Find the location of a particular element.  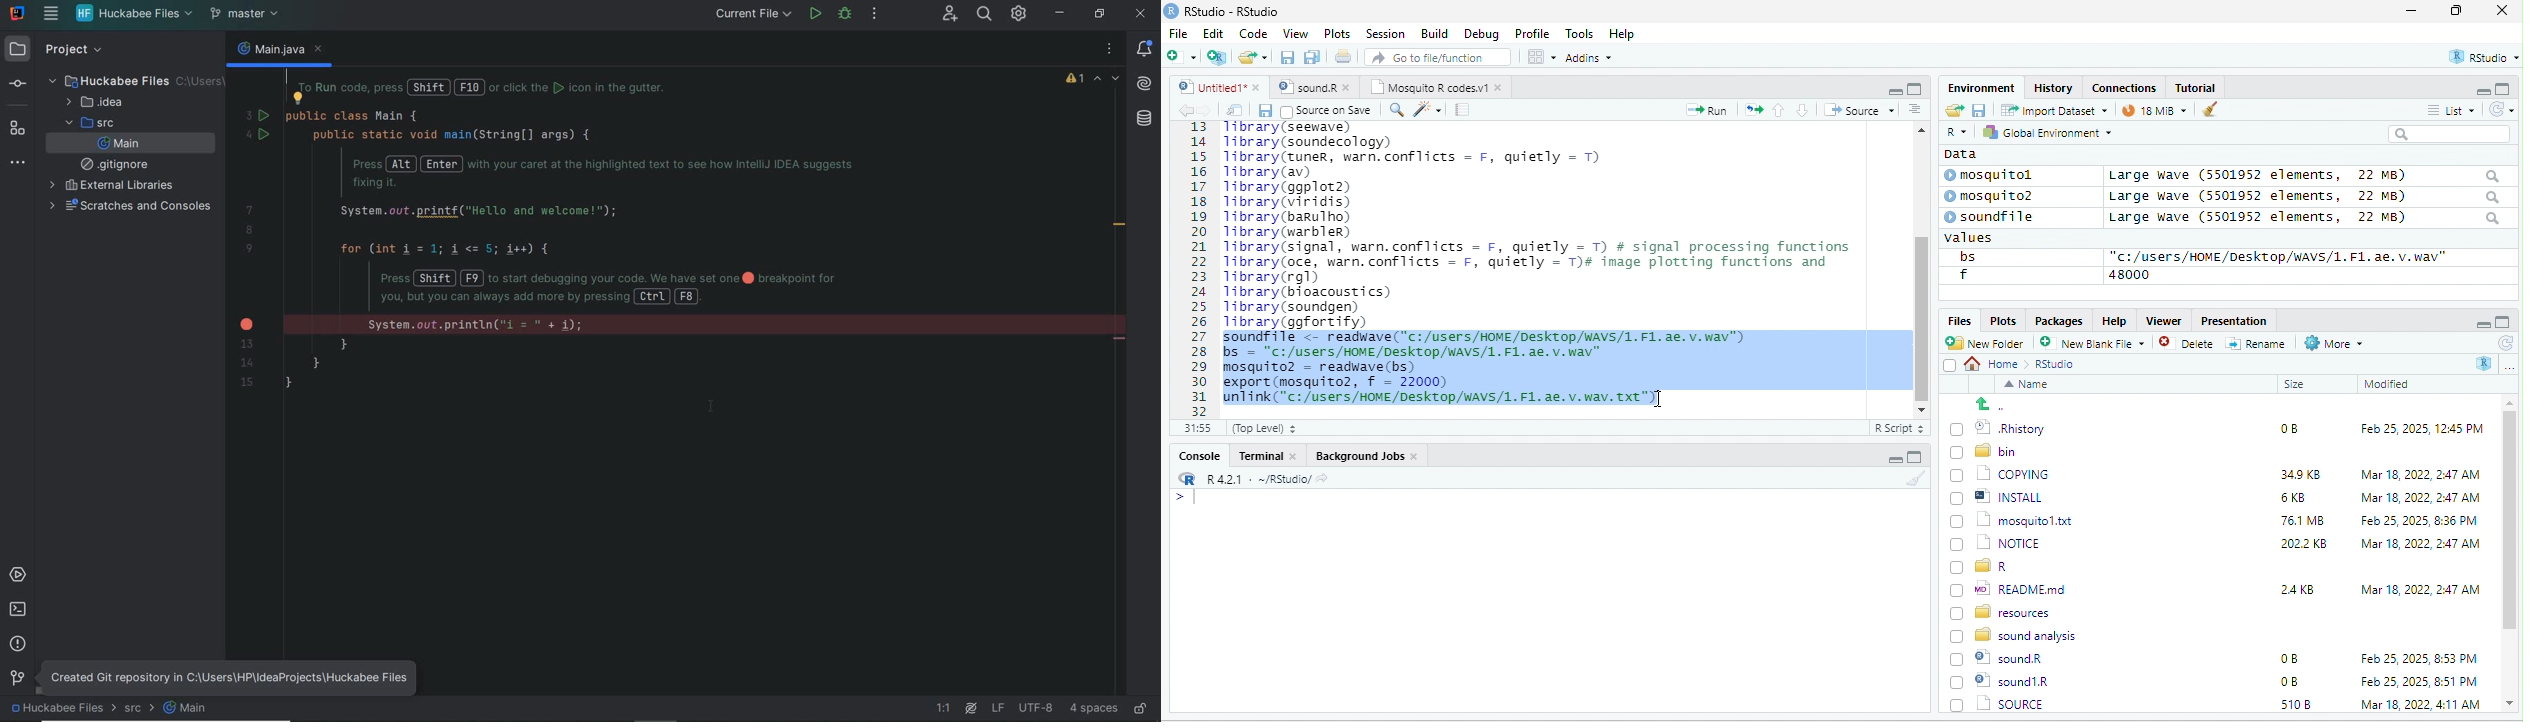

View is located at coordinates (1294, 35).